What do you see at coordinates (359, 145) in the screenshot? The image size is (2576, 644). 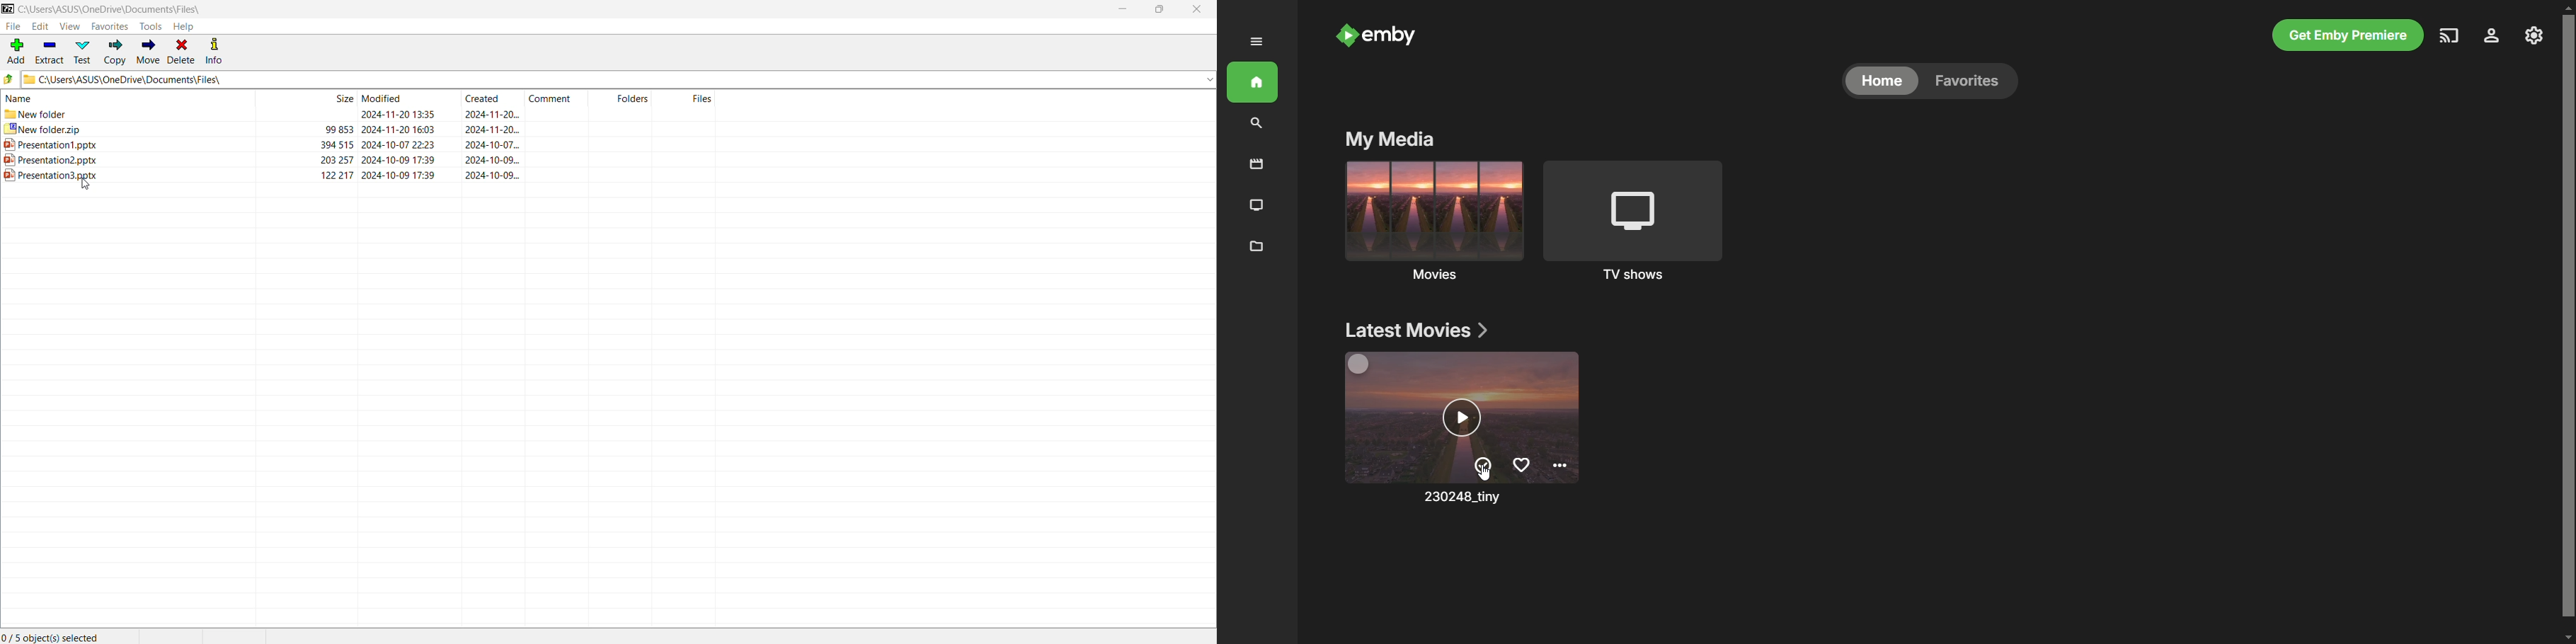 I see `ppt 1` at bounding box center [359, 145].